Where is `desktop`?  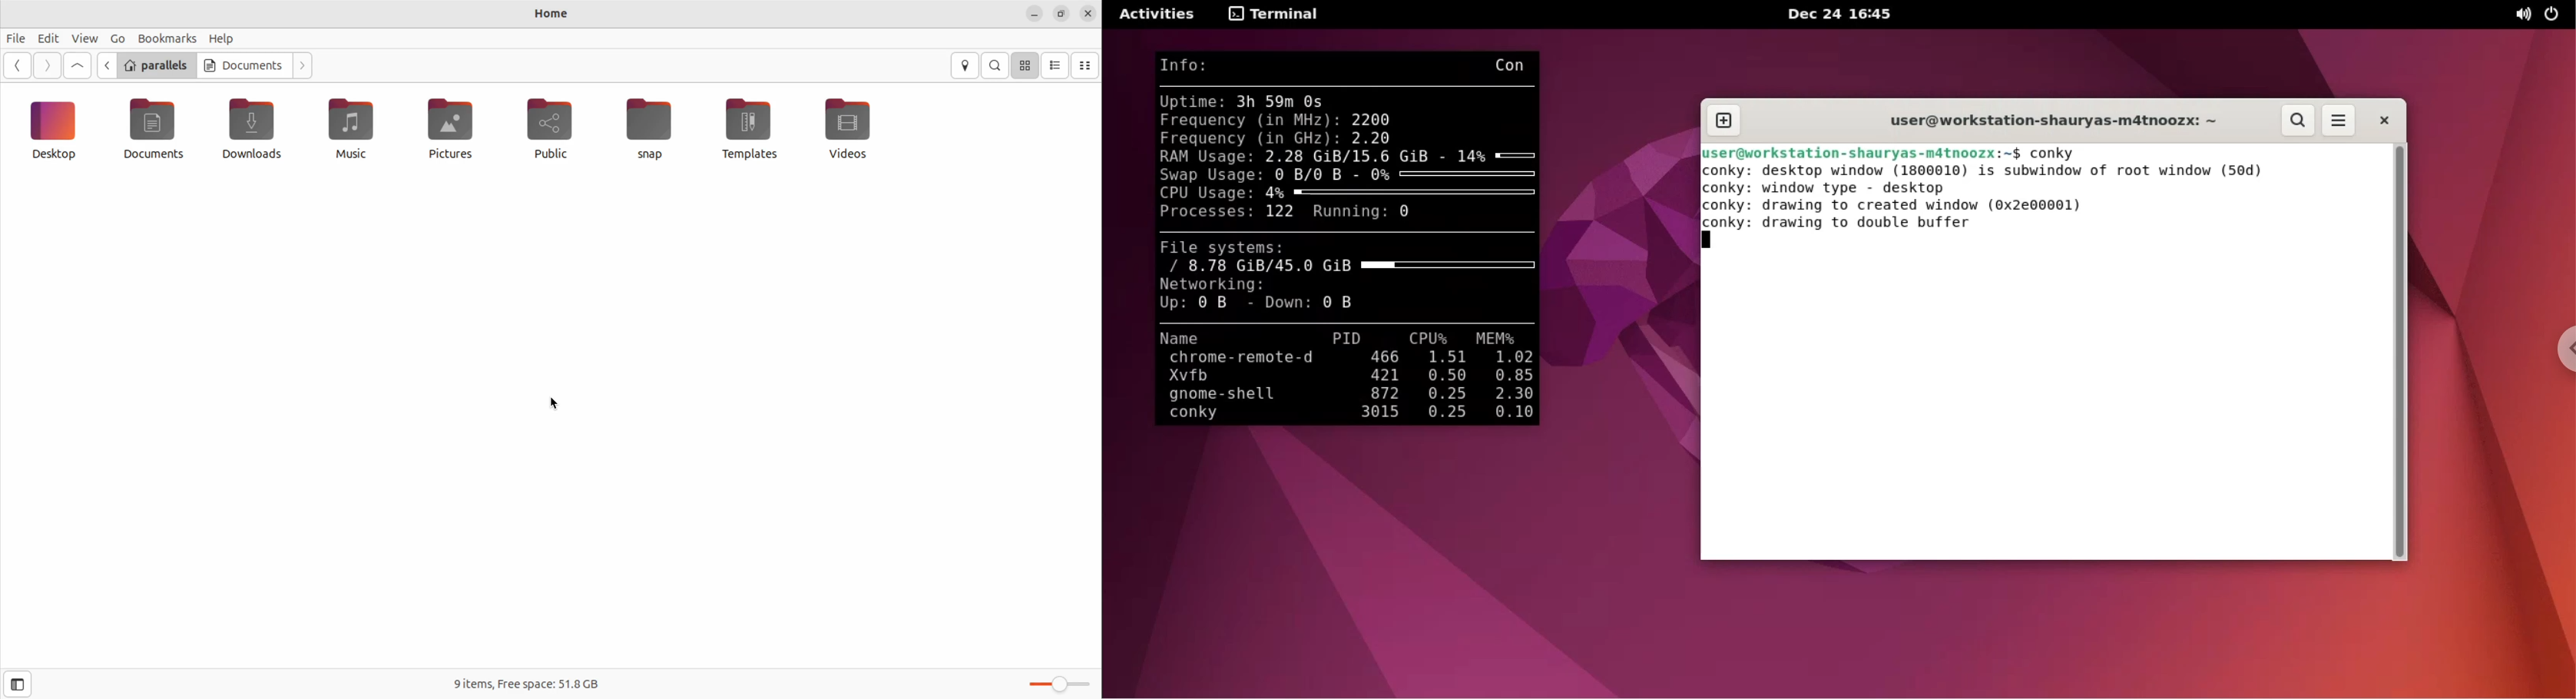
desktop is located at coordinates (58, 133).